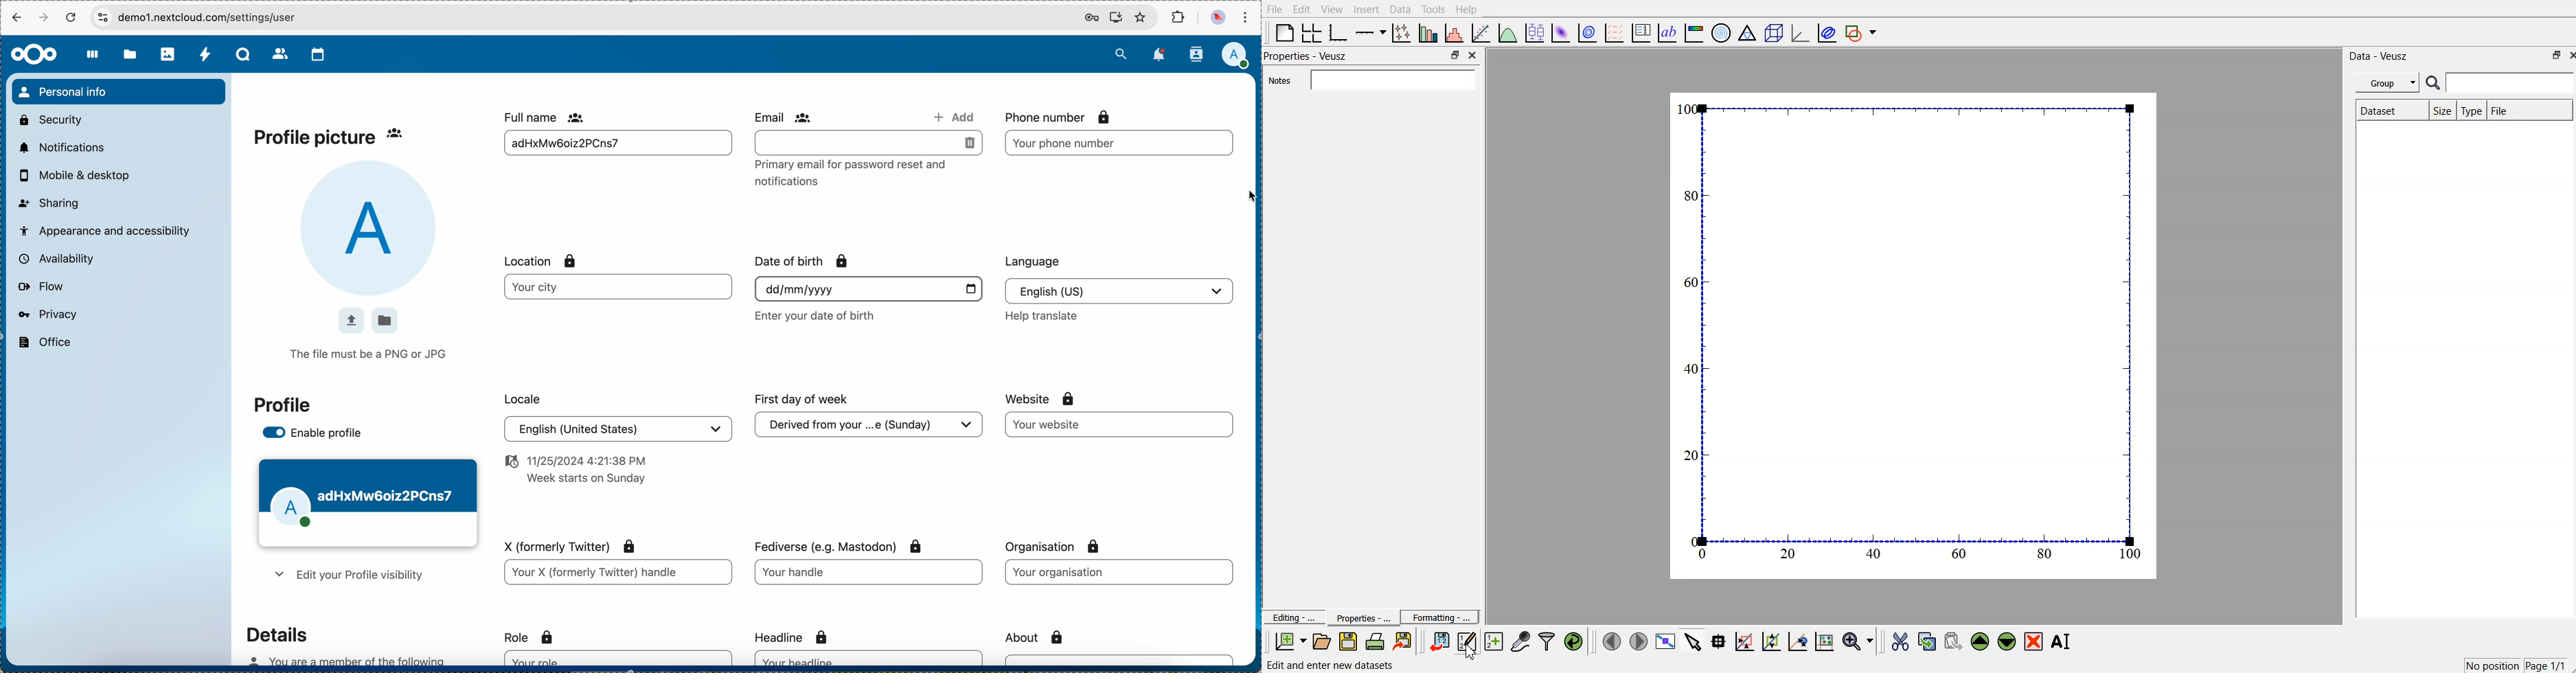 The width and height of the screenshot is (2576, 700). What do you see at coordinates (1038, 637) in the screenshot?
I see `about` at bounding box center [1038, 637].